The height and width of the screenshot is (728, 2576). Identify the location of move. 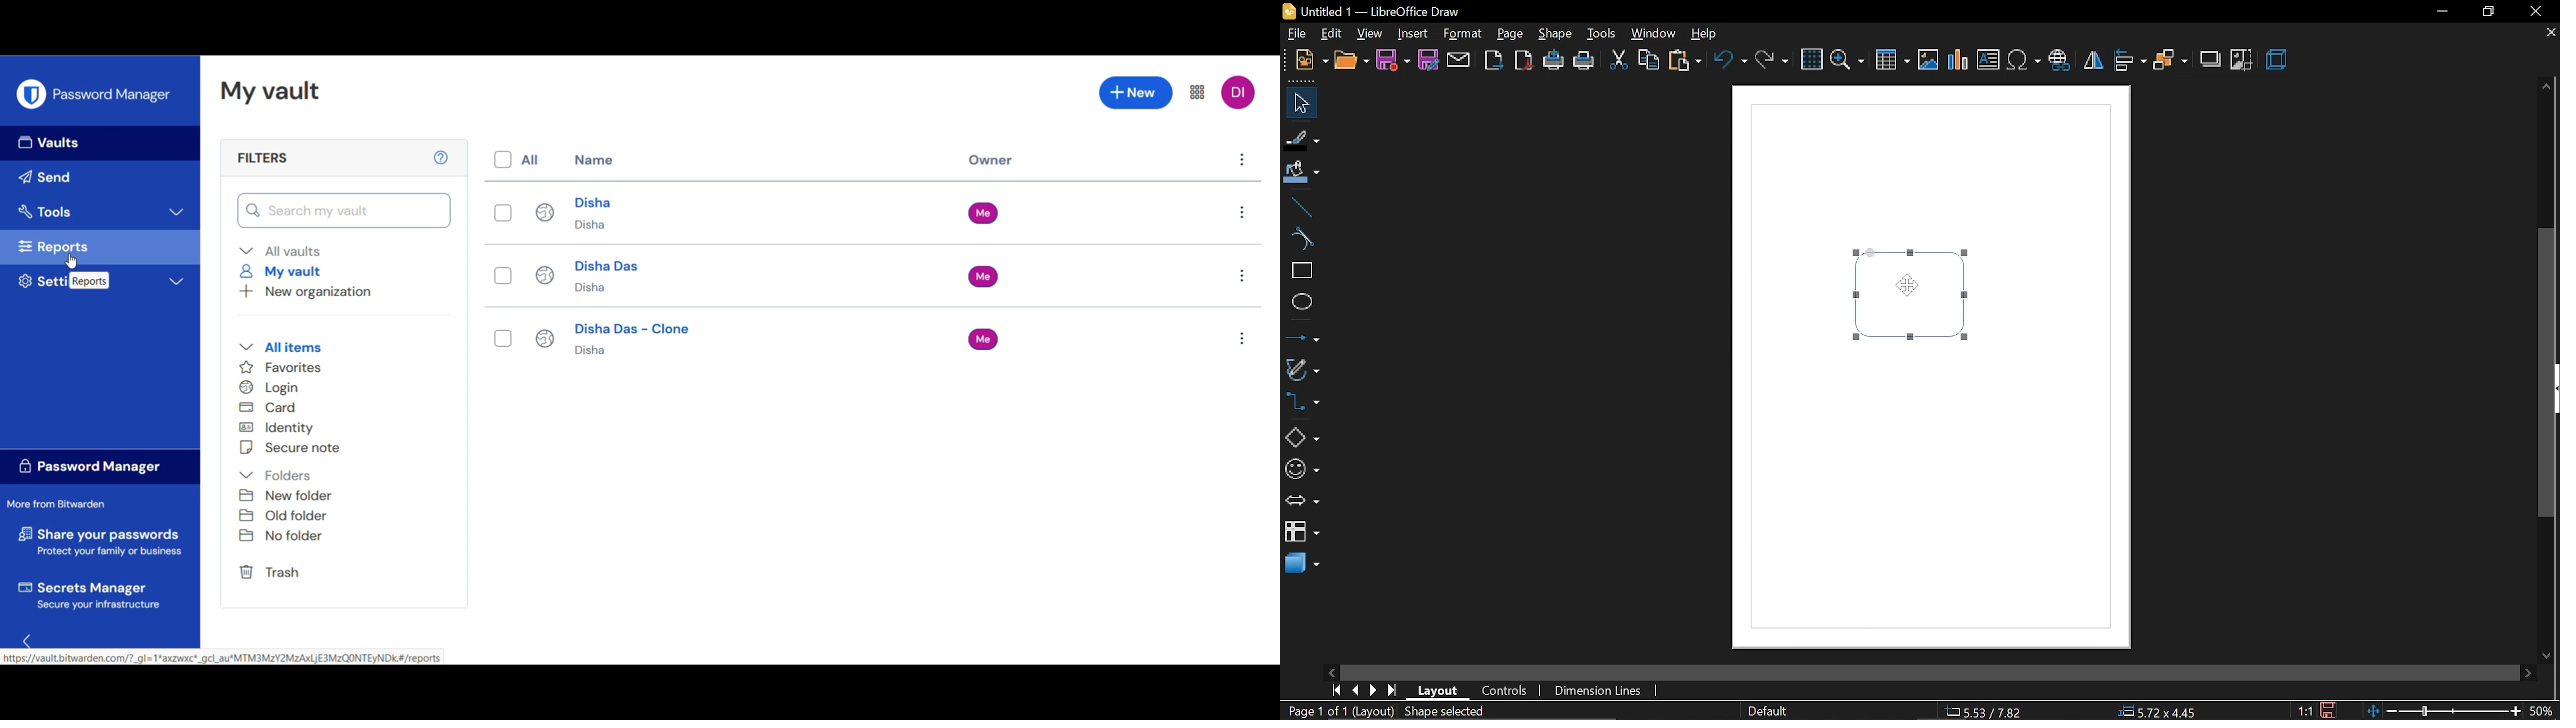
(1300, 103).